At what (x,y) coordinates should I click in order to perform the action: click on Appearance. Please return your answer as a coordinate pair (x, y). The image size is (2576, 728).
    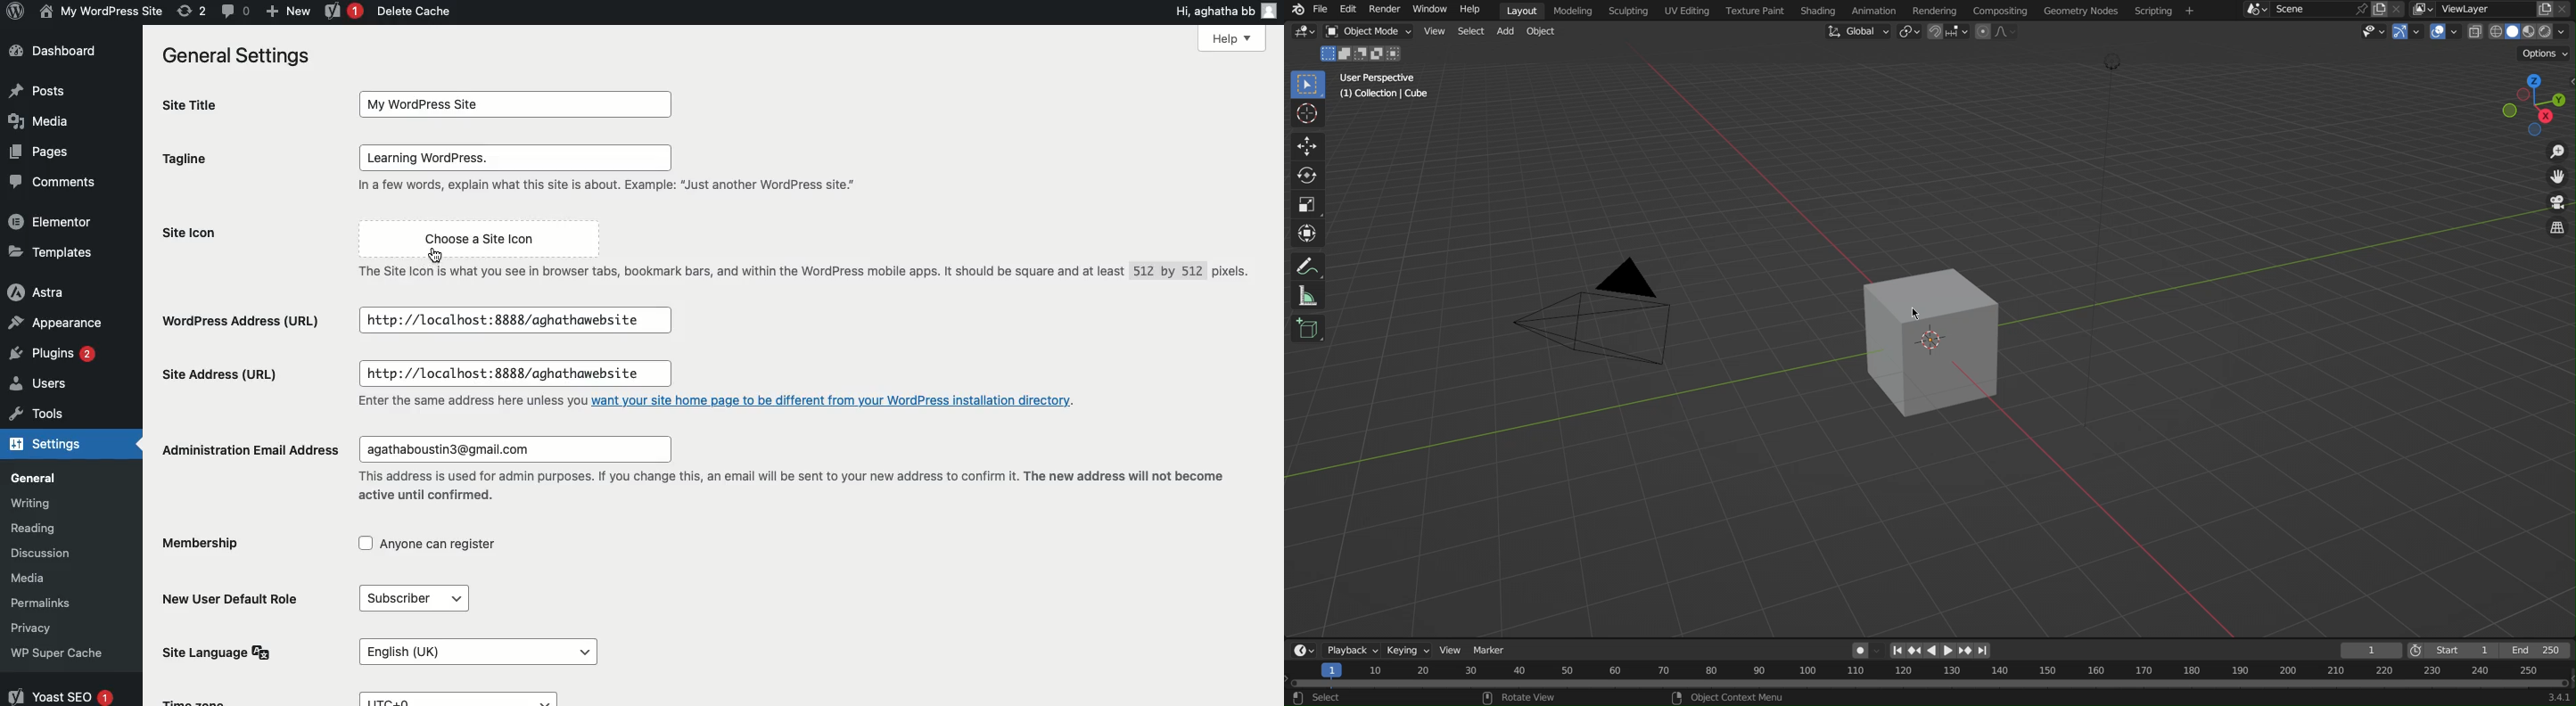
    Looking at the image, I should click on (54, 323).